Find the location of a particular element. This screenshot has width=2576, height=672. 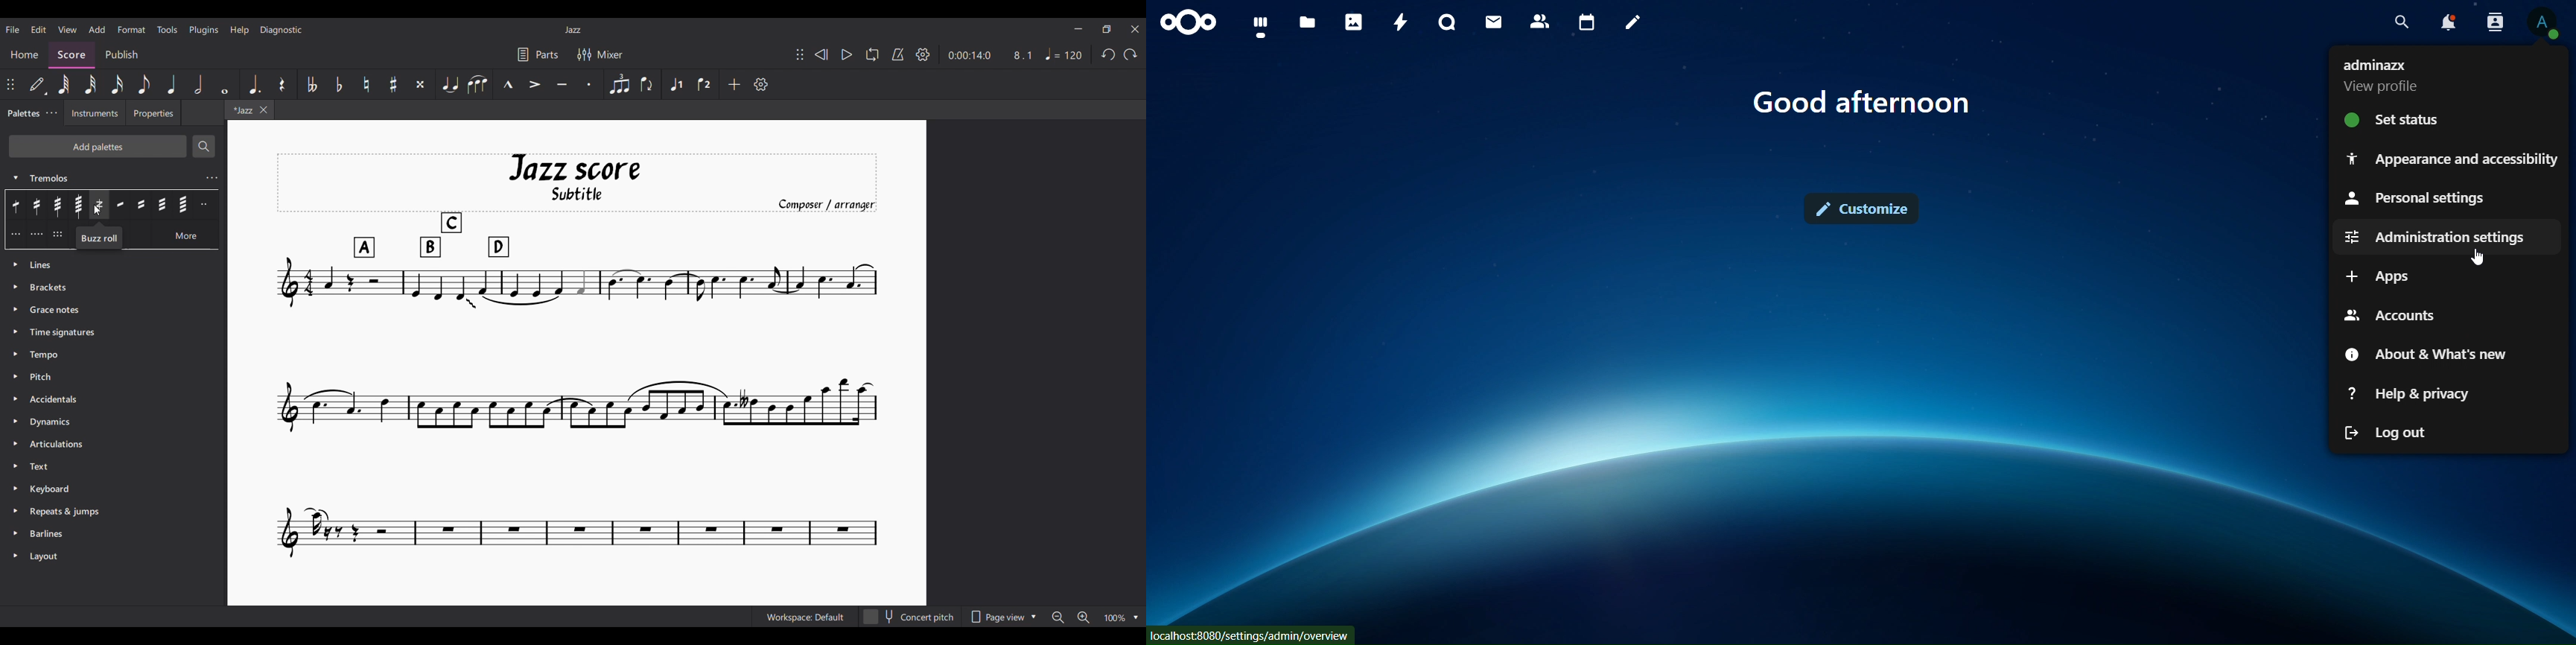

Whole note is located at coordinates (226, 84).